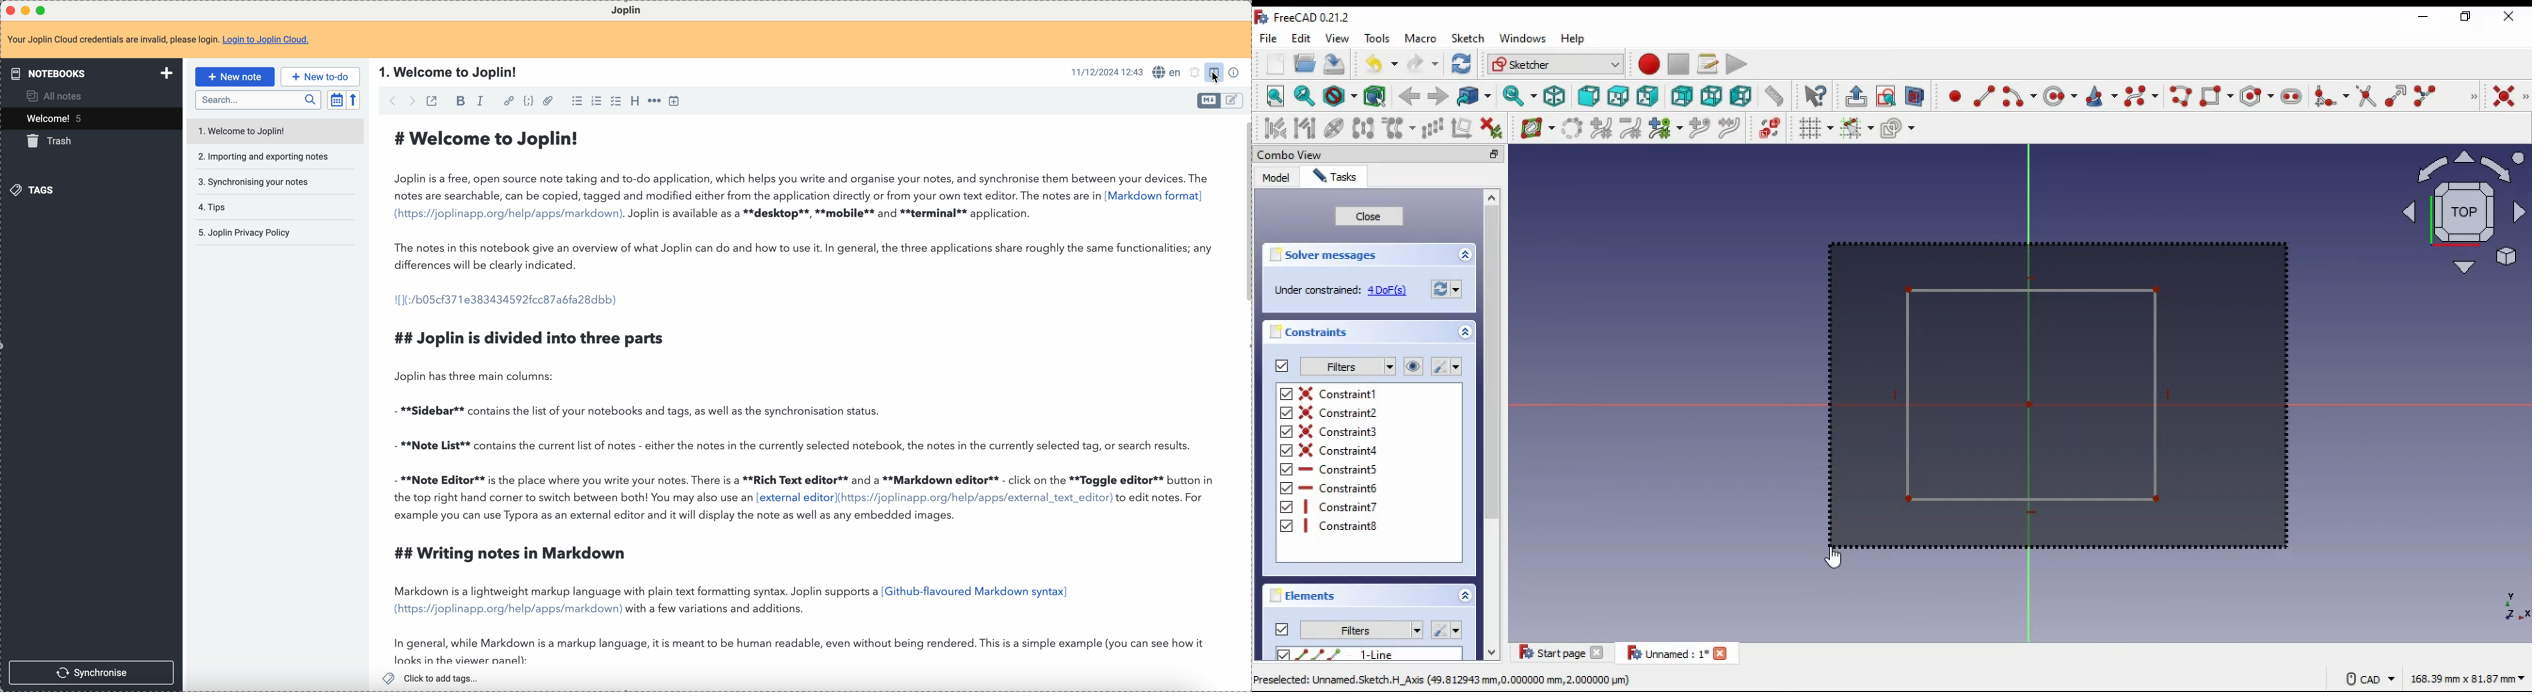 The height and width of the screenshot is (700, 2548). I want to click on bold, so click(459, 100).